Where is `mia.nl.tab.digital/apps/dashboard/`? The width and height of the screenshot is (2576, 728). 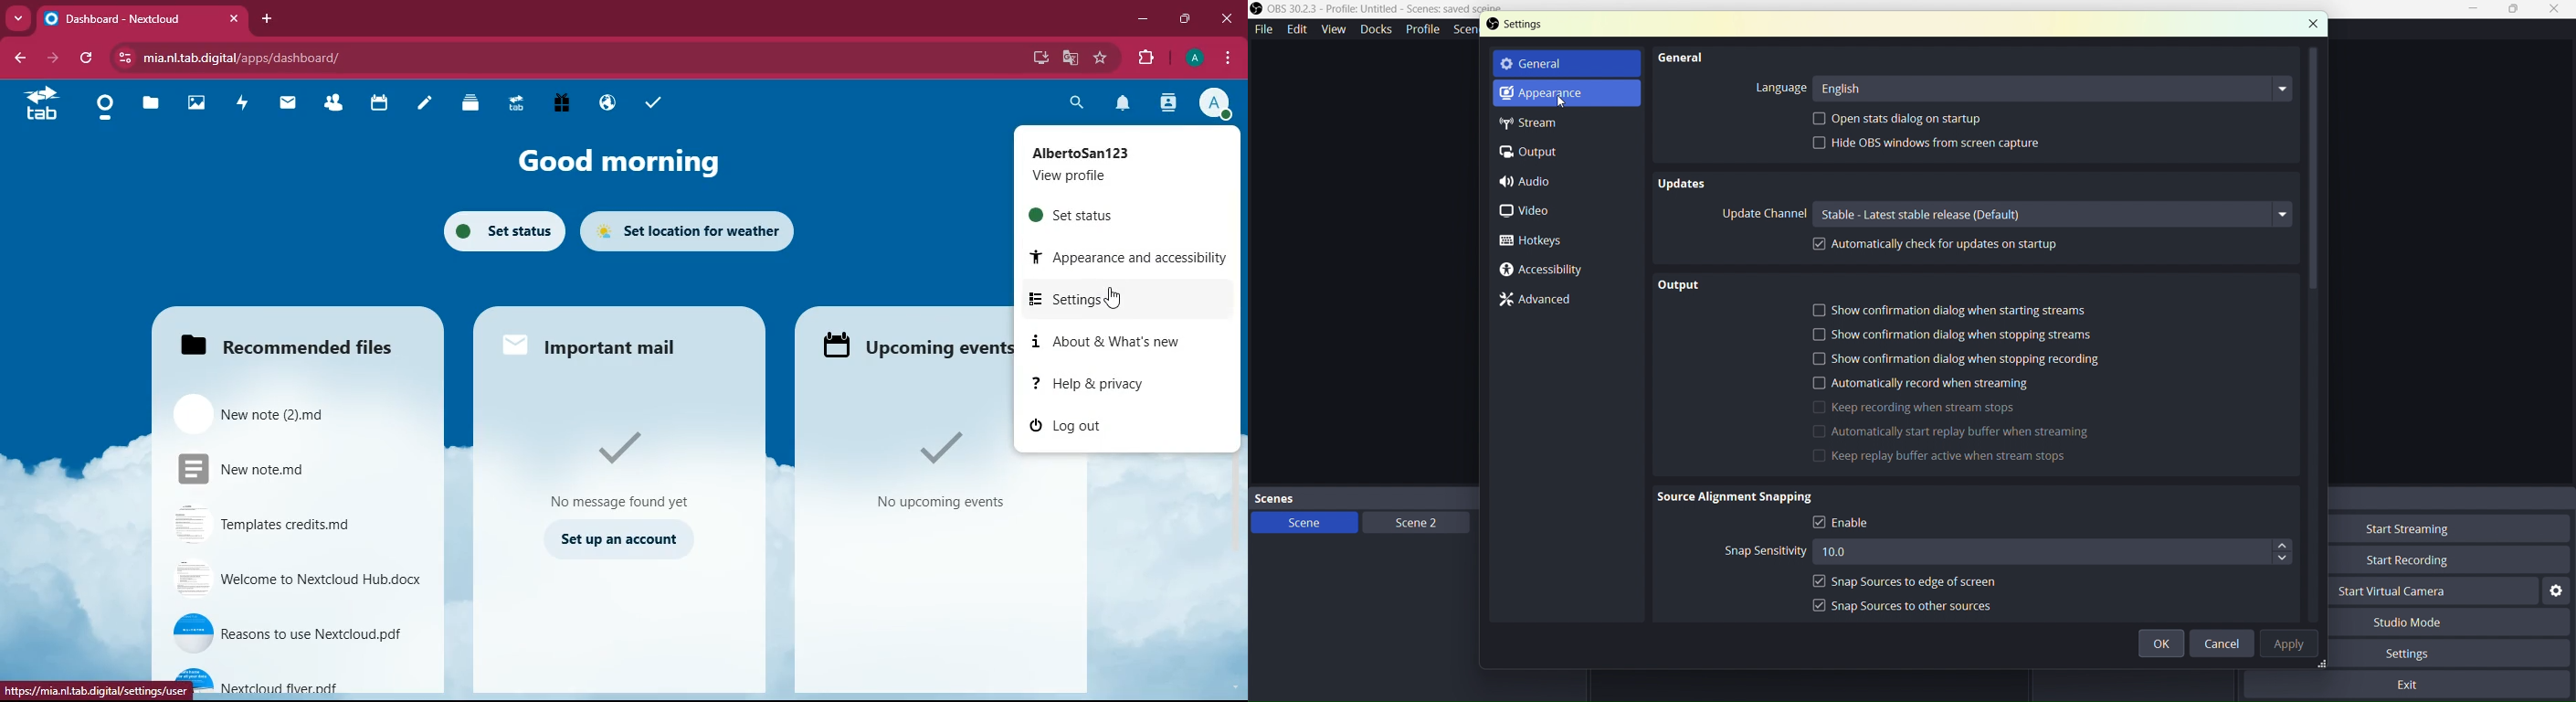 mia.nl.tab.digital/apps/dashboard/ is located at coordinates (252, 58).